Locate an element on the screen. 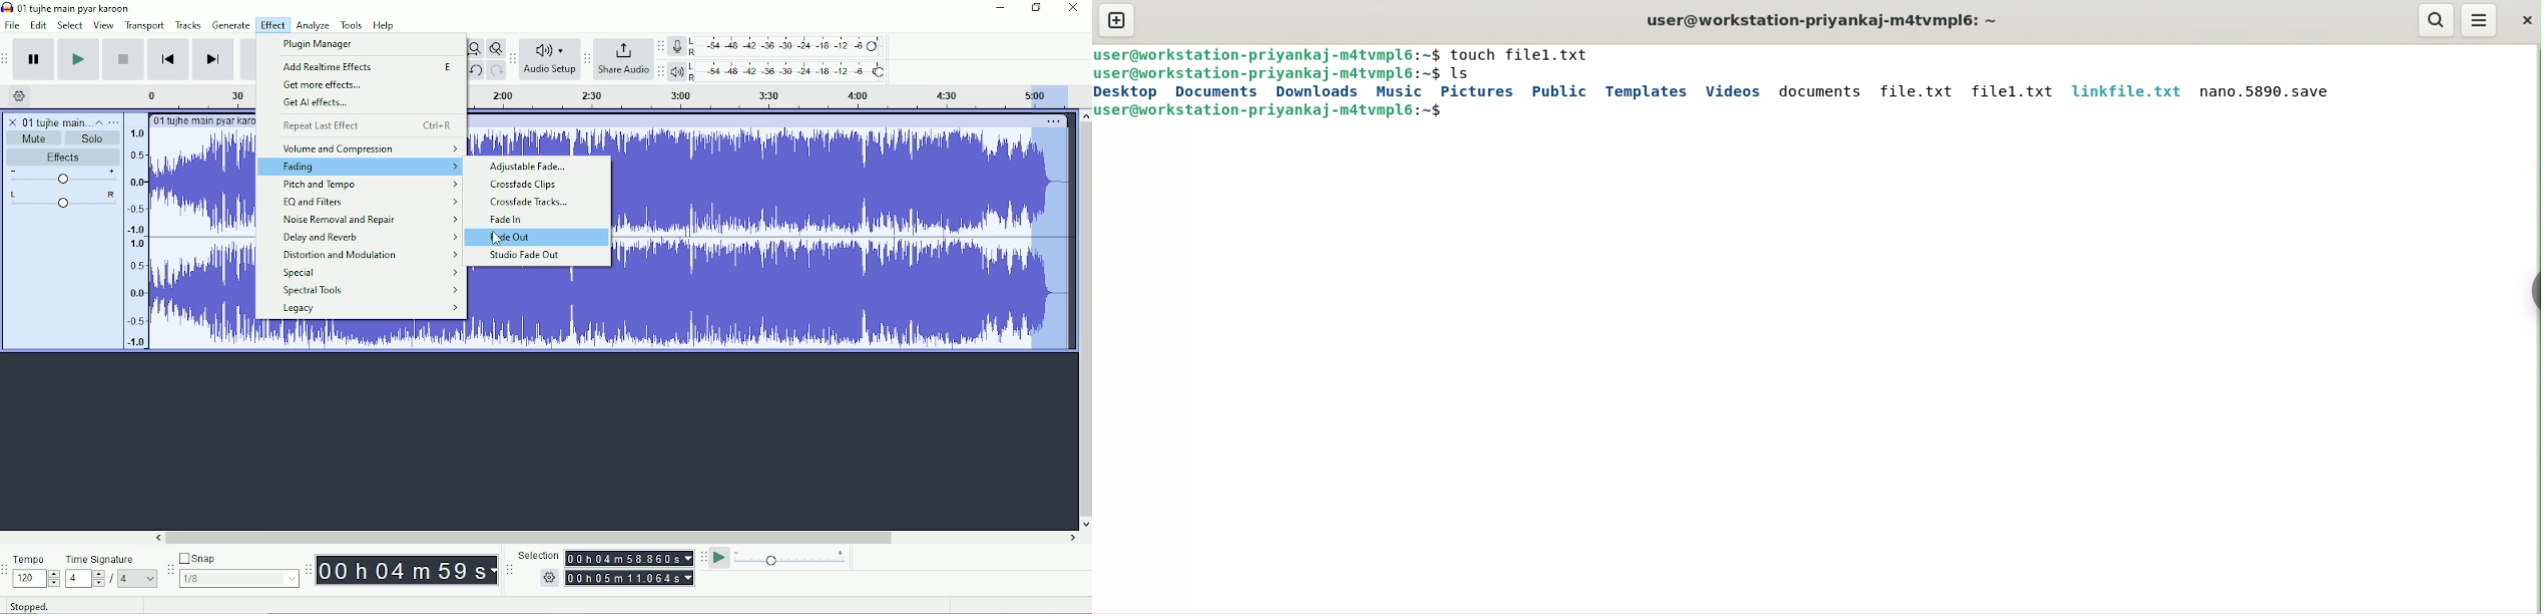 This screenshot has height=616, width=2548. music is located at coordinates (1400, 92).